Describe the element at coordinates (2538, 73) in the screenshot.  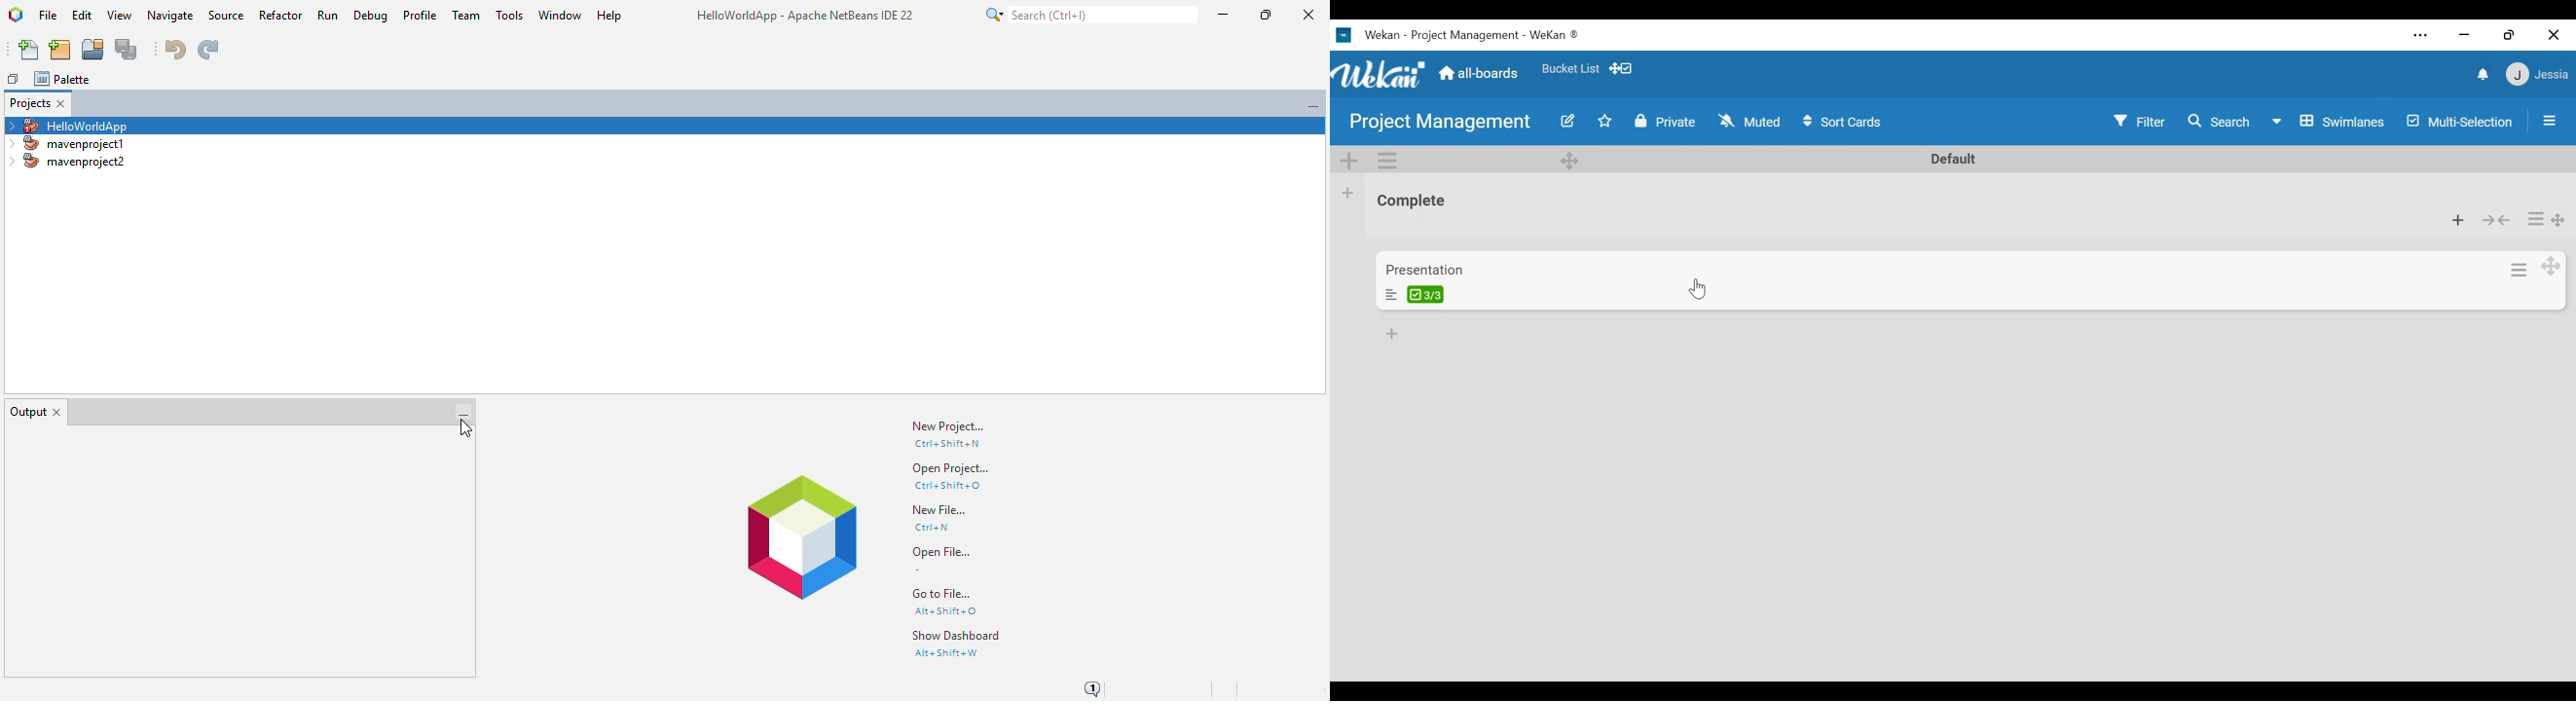
I see `User Member` at that location.